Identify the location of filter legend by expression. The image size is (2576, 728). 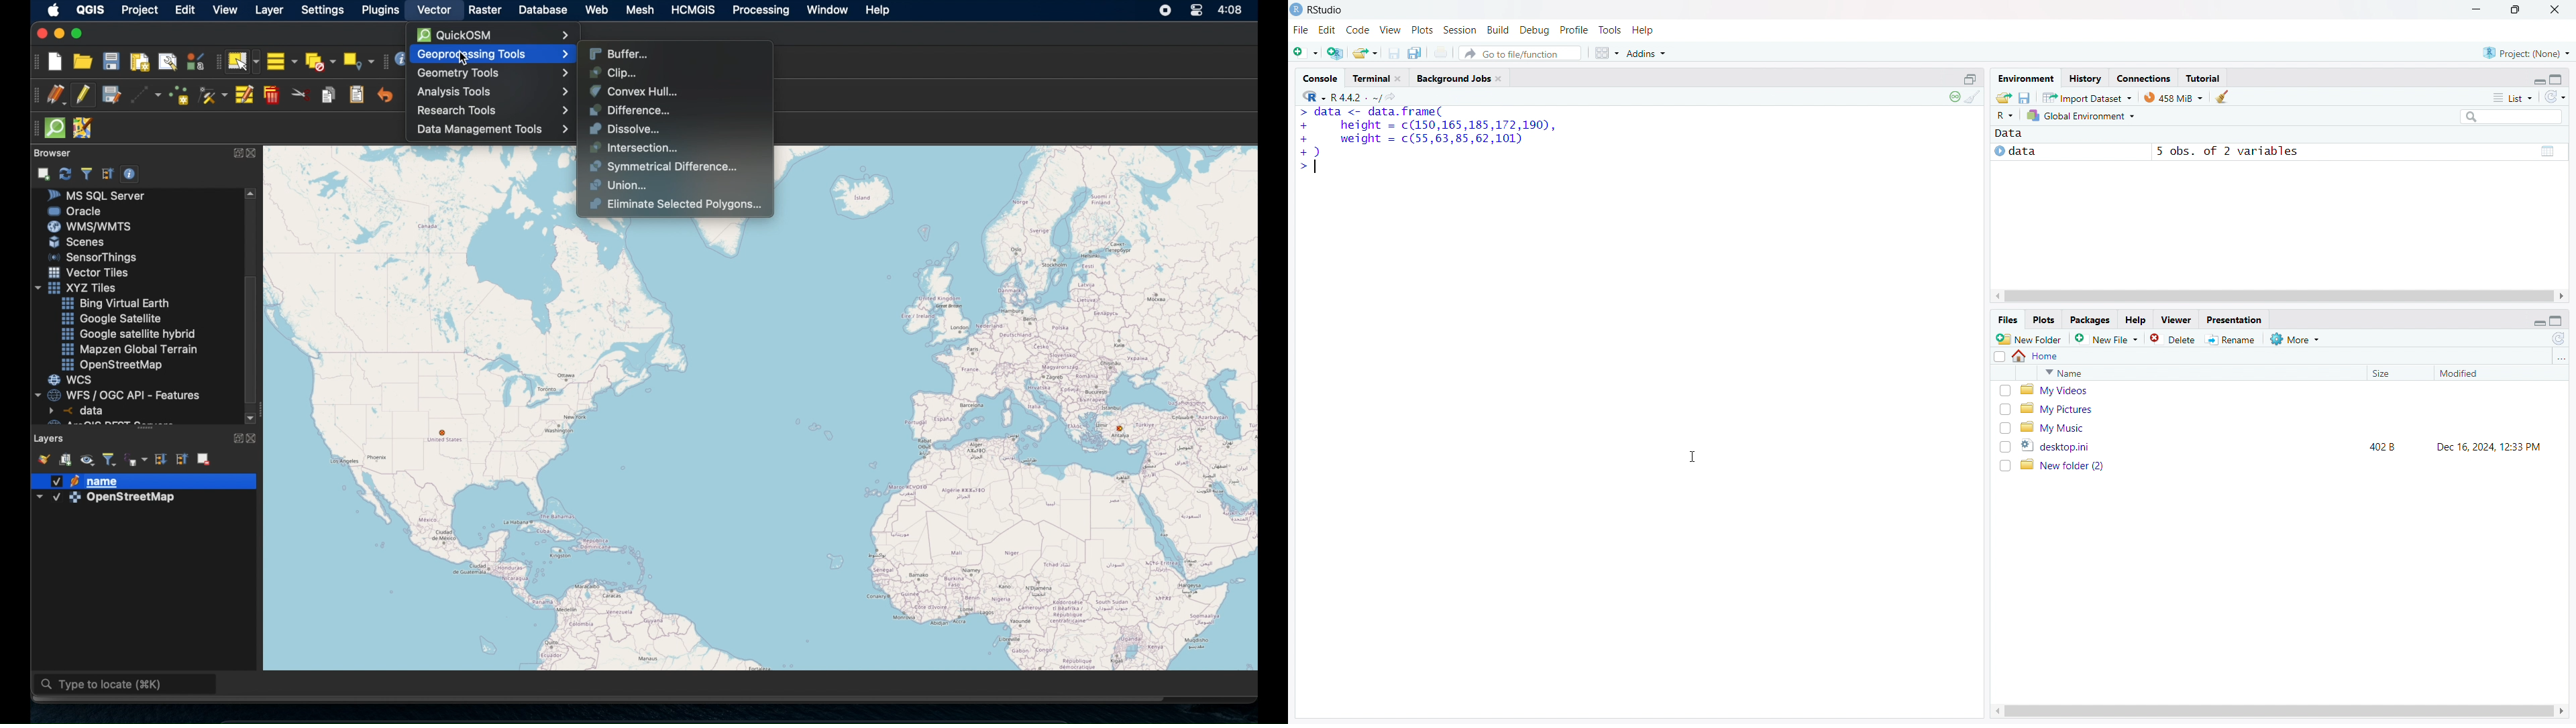
(136, 459).